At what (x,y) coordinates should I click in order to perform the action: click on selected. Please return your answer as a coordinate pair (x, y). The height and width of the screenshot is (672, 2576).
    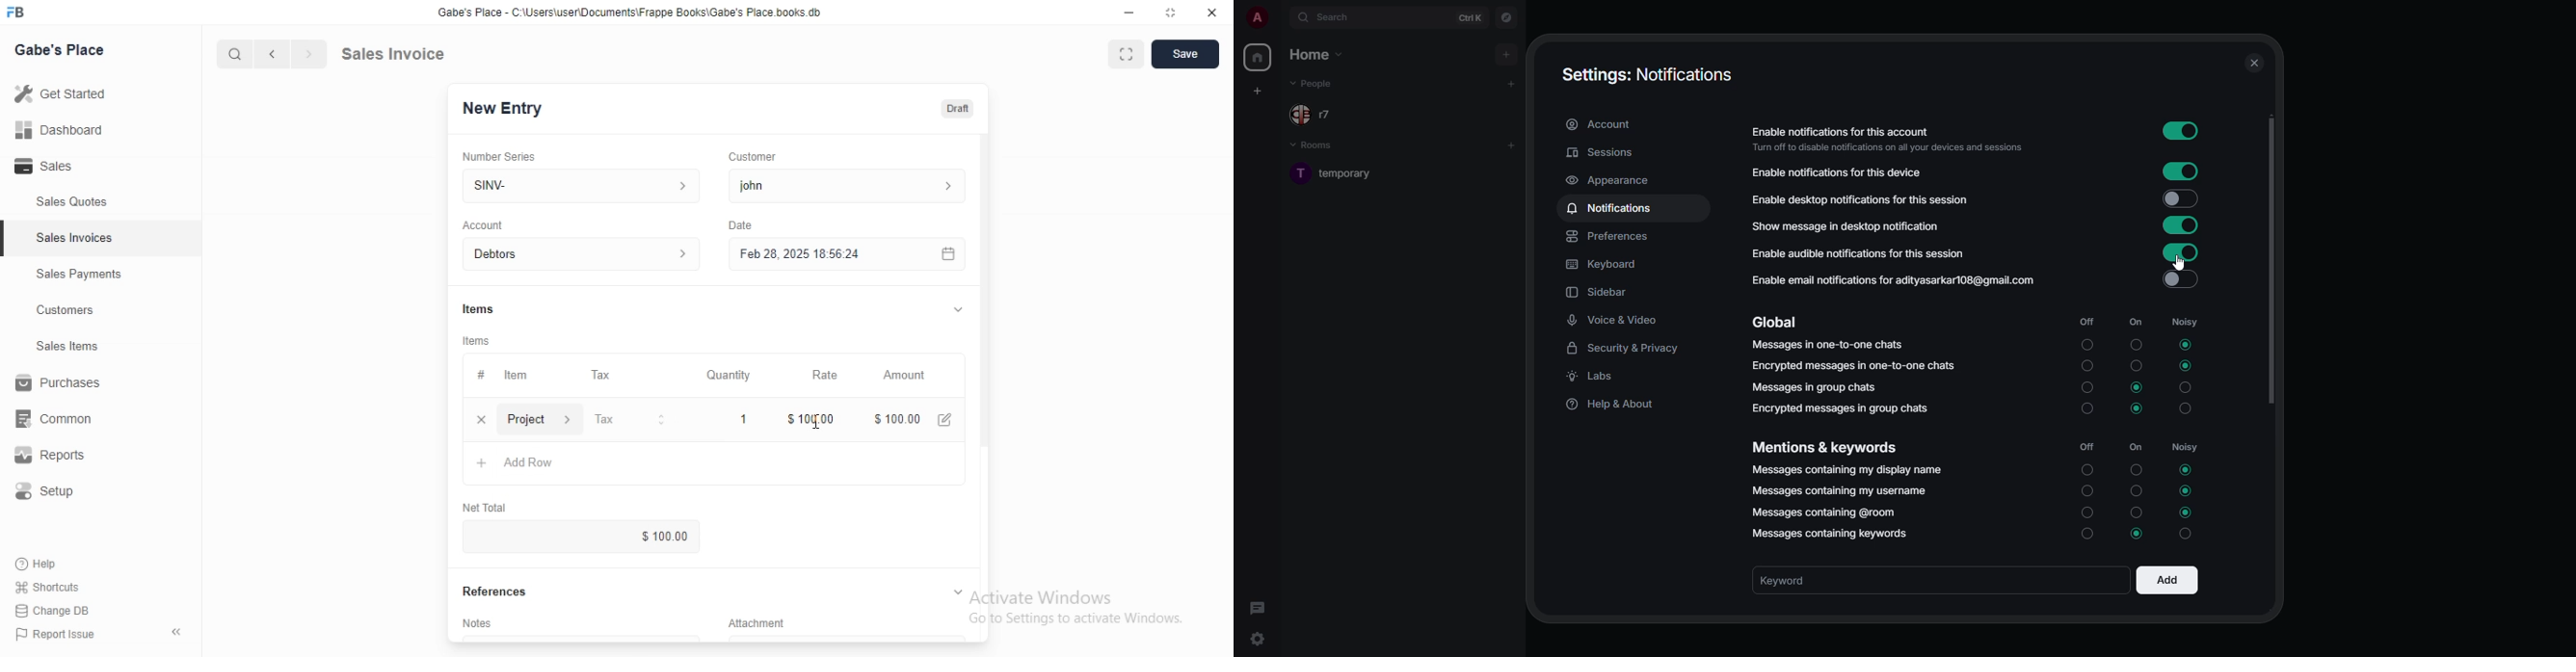
    Looking at the image, I should click on (2138, 388).